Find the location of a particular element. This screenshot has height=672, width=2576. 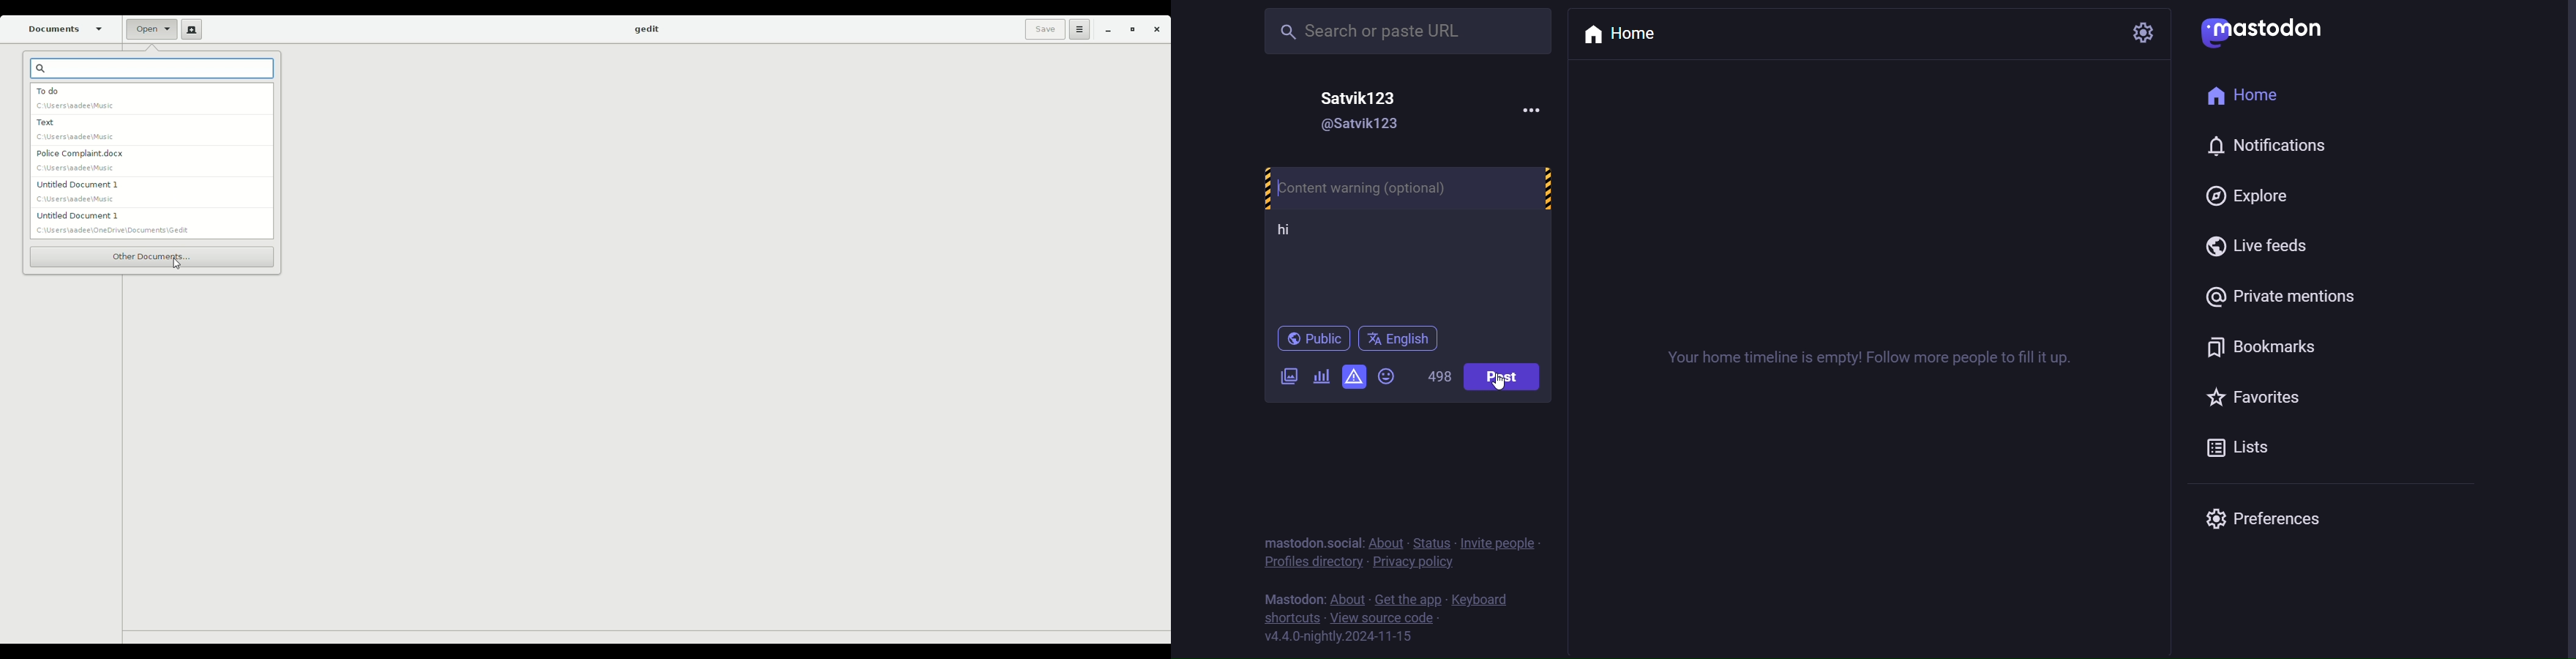

about is located at coordinates (1390, 544).